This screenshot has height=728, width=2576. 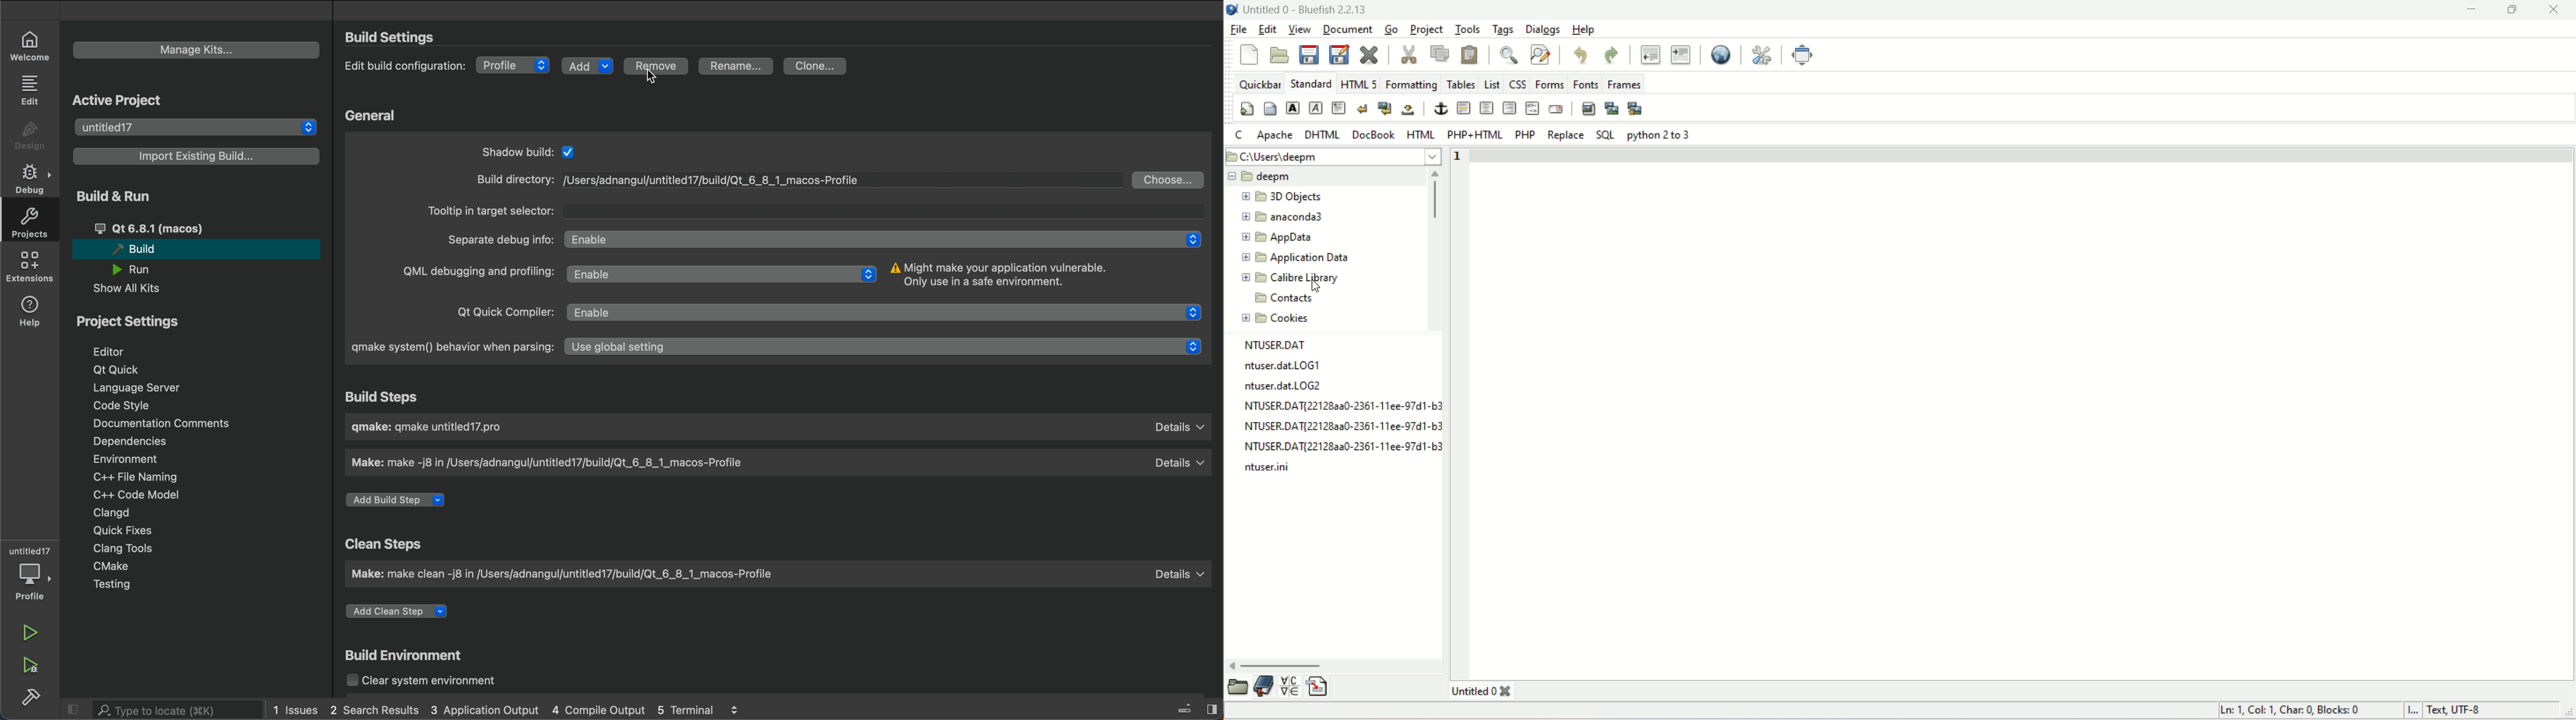 What do you see at coordinates (118, 371) in the screenshot?
I see `qt quick` at bounding box center [118, 371].